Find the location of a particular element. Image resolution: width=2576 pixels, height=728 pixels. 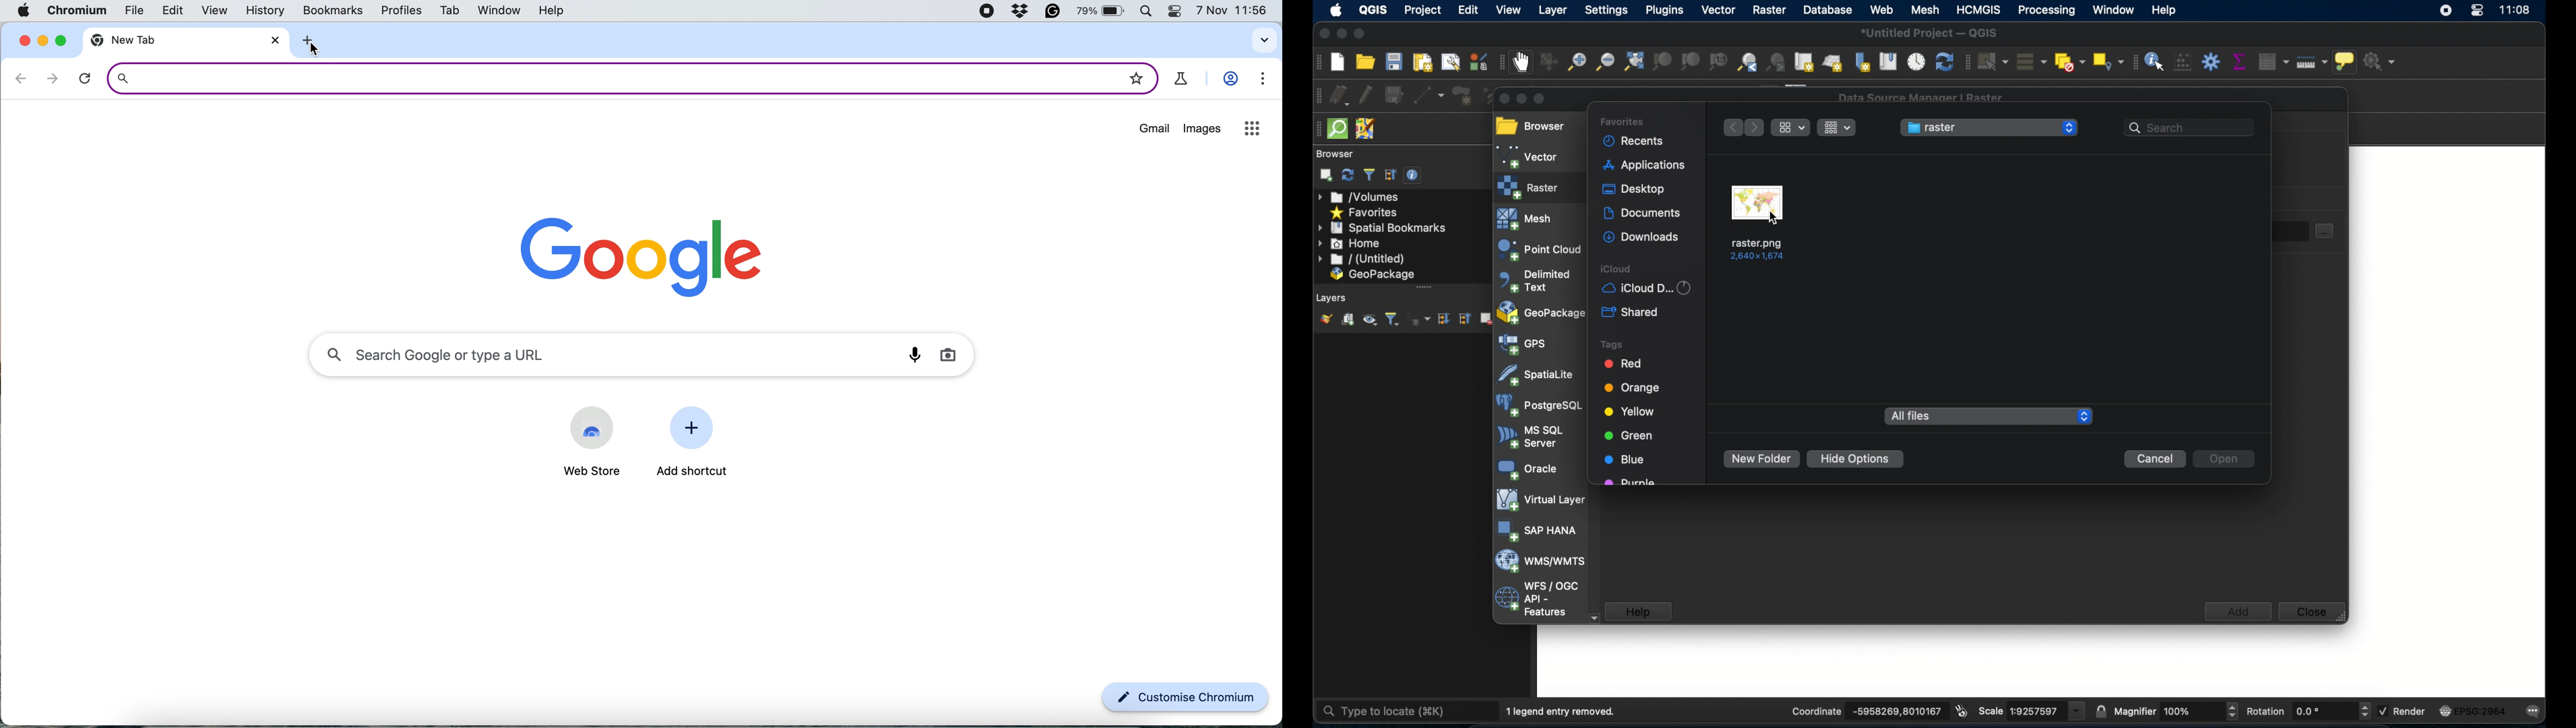

next is located at coordinates (1757, 127).